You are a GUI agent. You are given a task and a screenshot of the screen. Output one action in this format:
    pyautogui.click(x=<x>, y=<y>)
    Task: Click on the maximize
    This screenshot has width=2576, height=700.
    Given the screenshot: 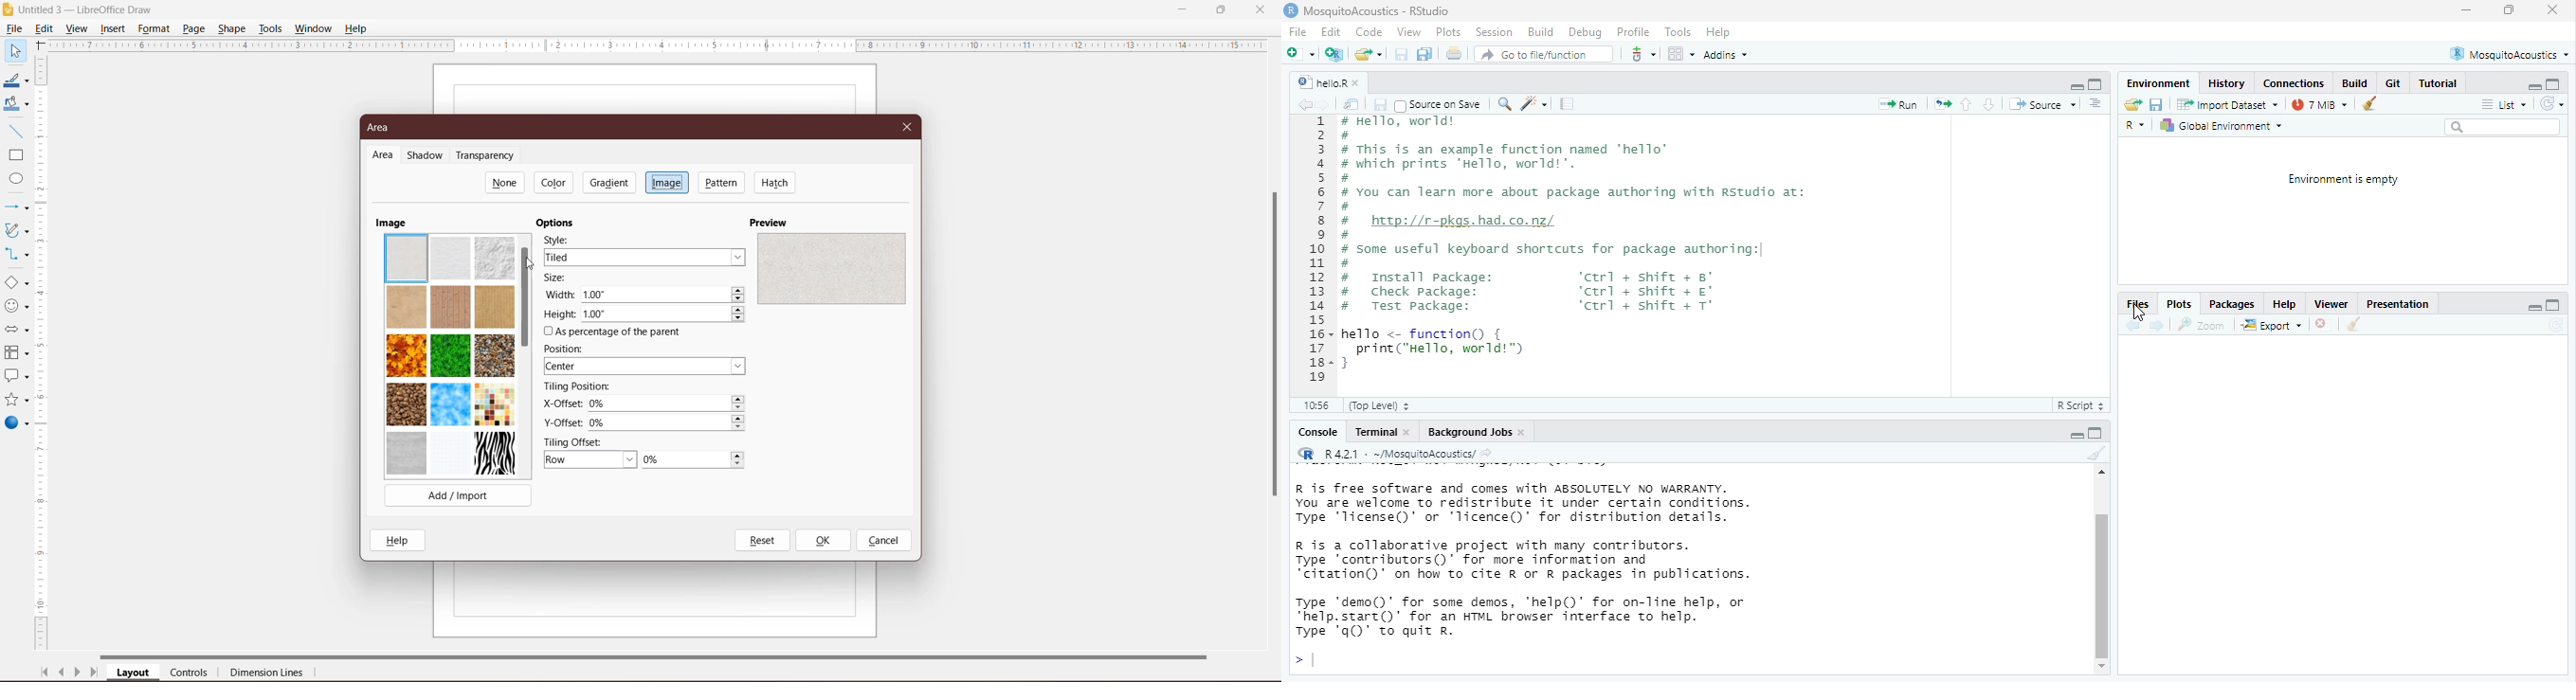 What is the action you would take?
    pyautogui.click(x=2510, y=10)
    